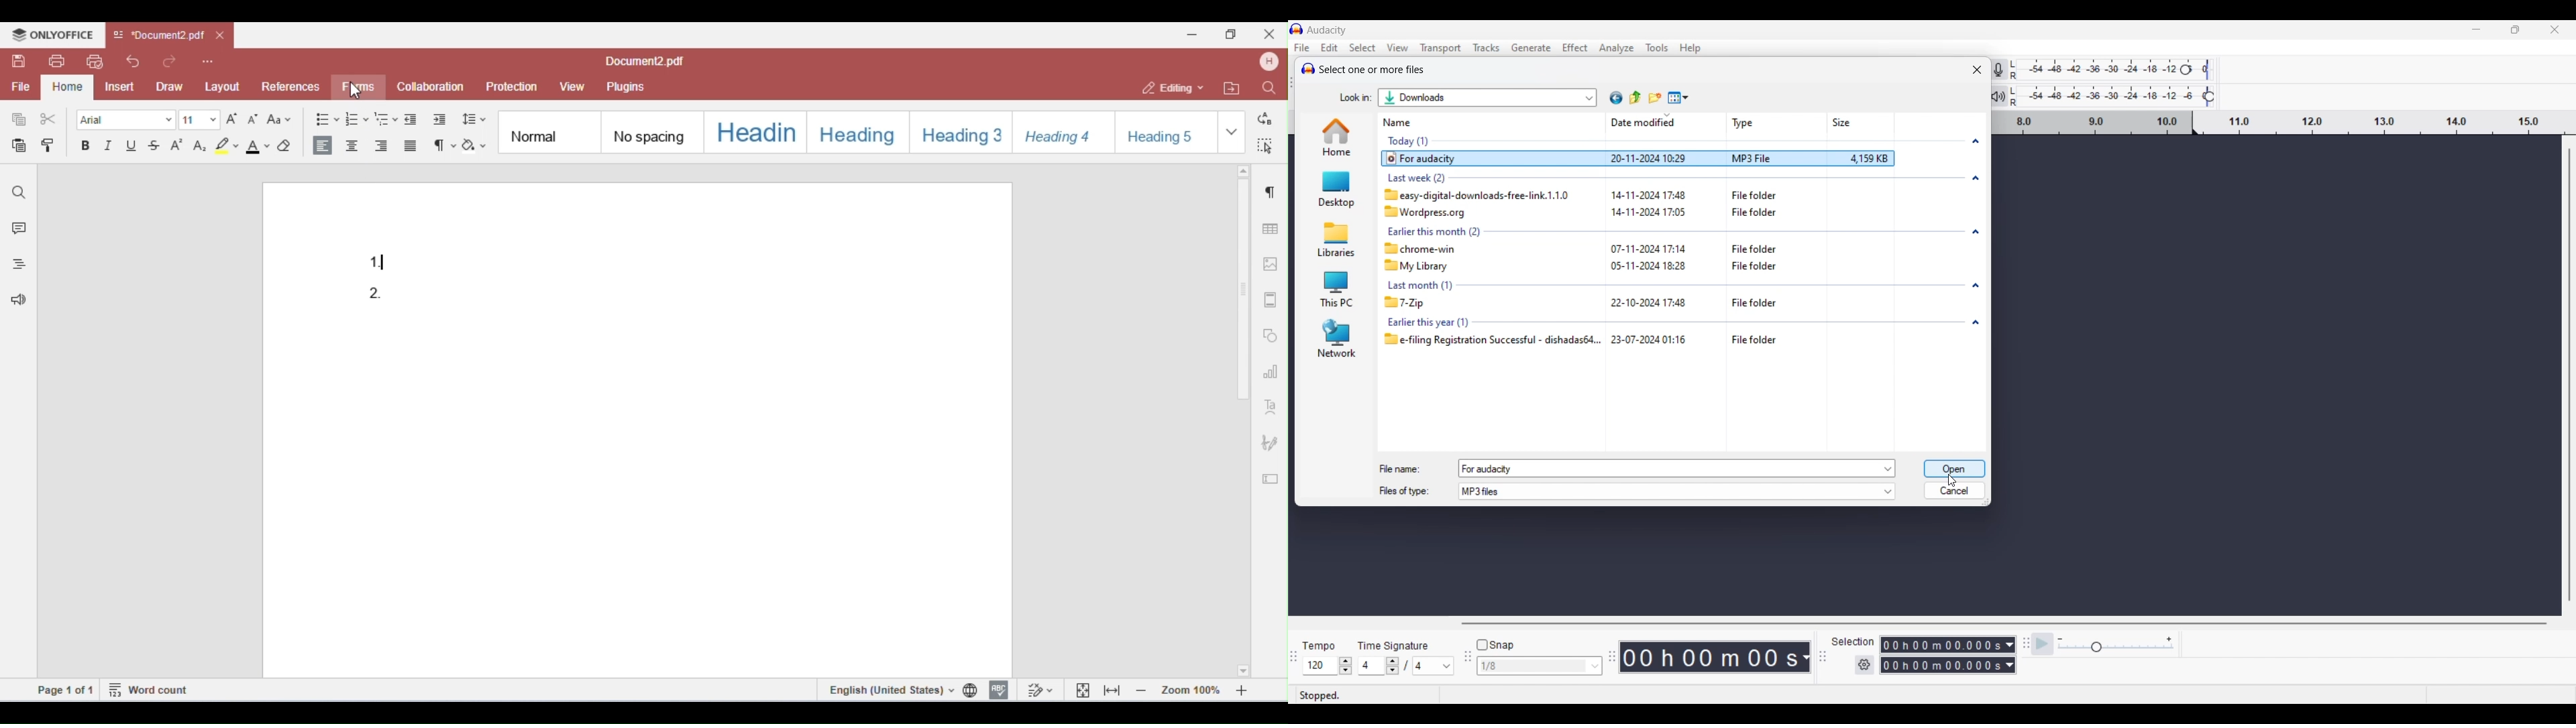 The image size is (2576, 728). Describe the element at coordinates (1668, 343) in the screenshot. I see `1 e-filing Registration Successful - dishadastd... 23-07-2024 01:16 File folder` at that location.